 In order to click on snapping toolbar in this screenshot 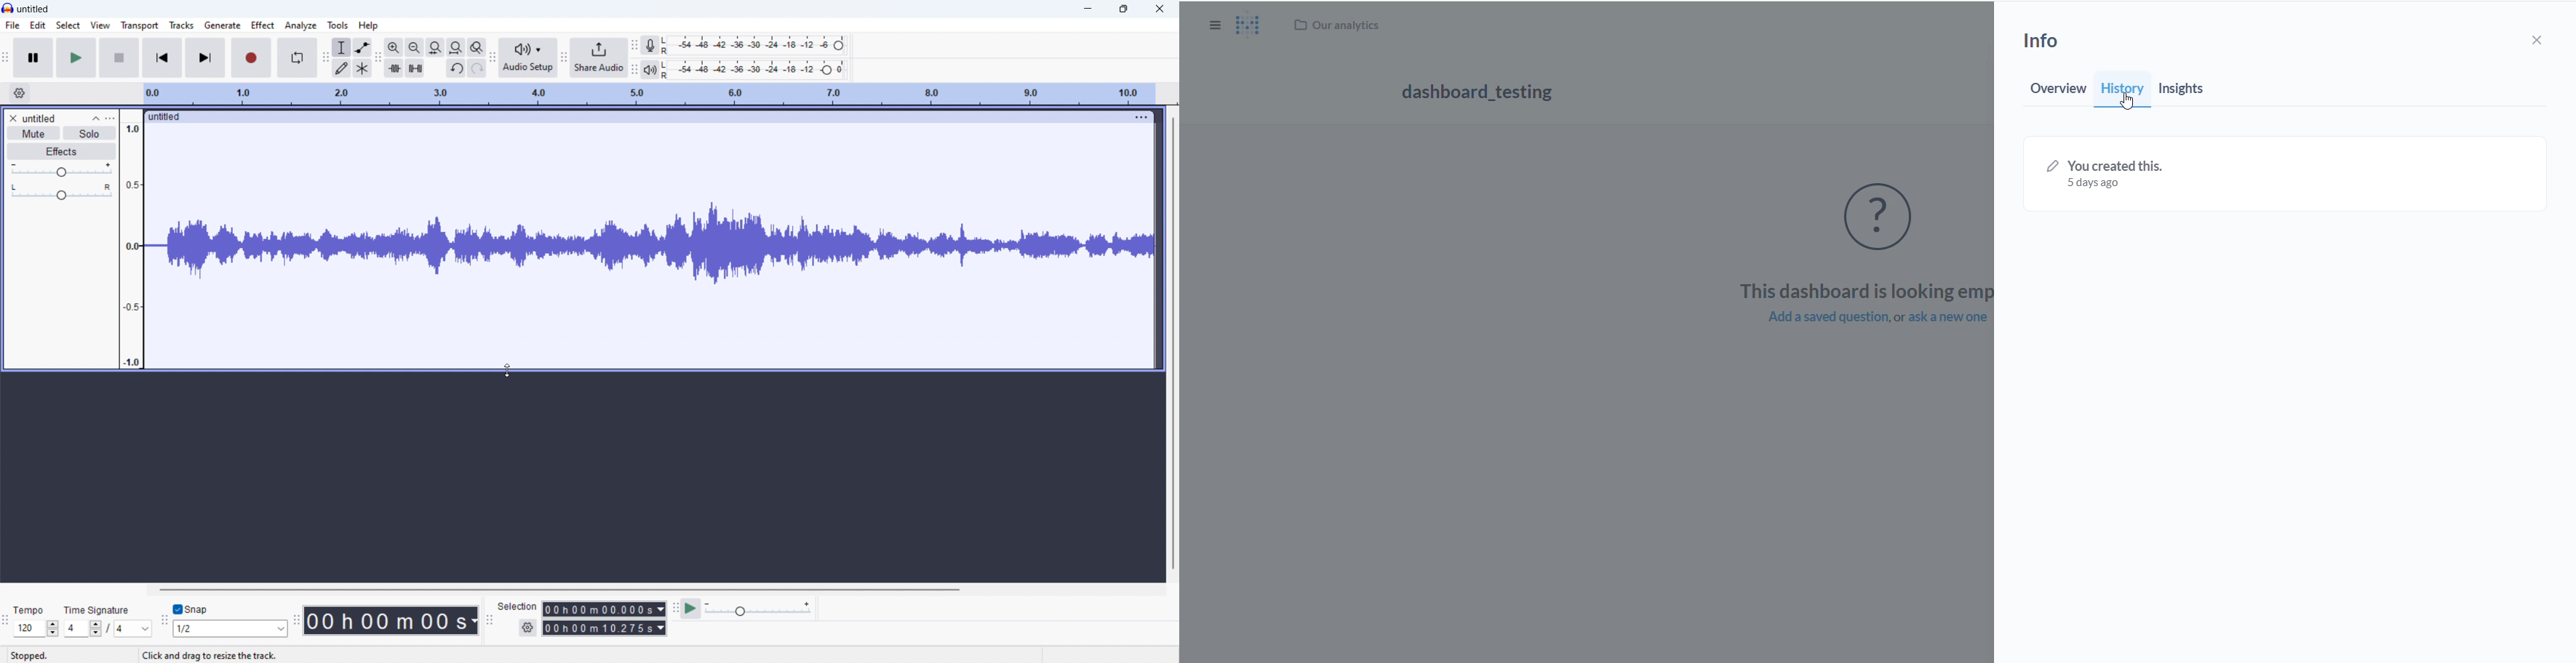, I will do `click(163, 622)`.